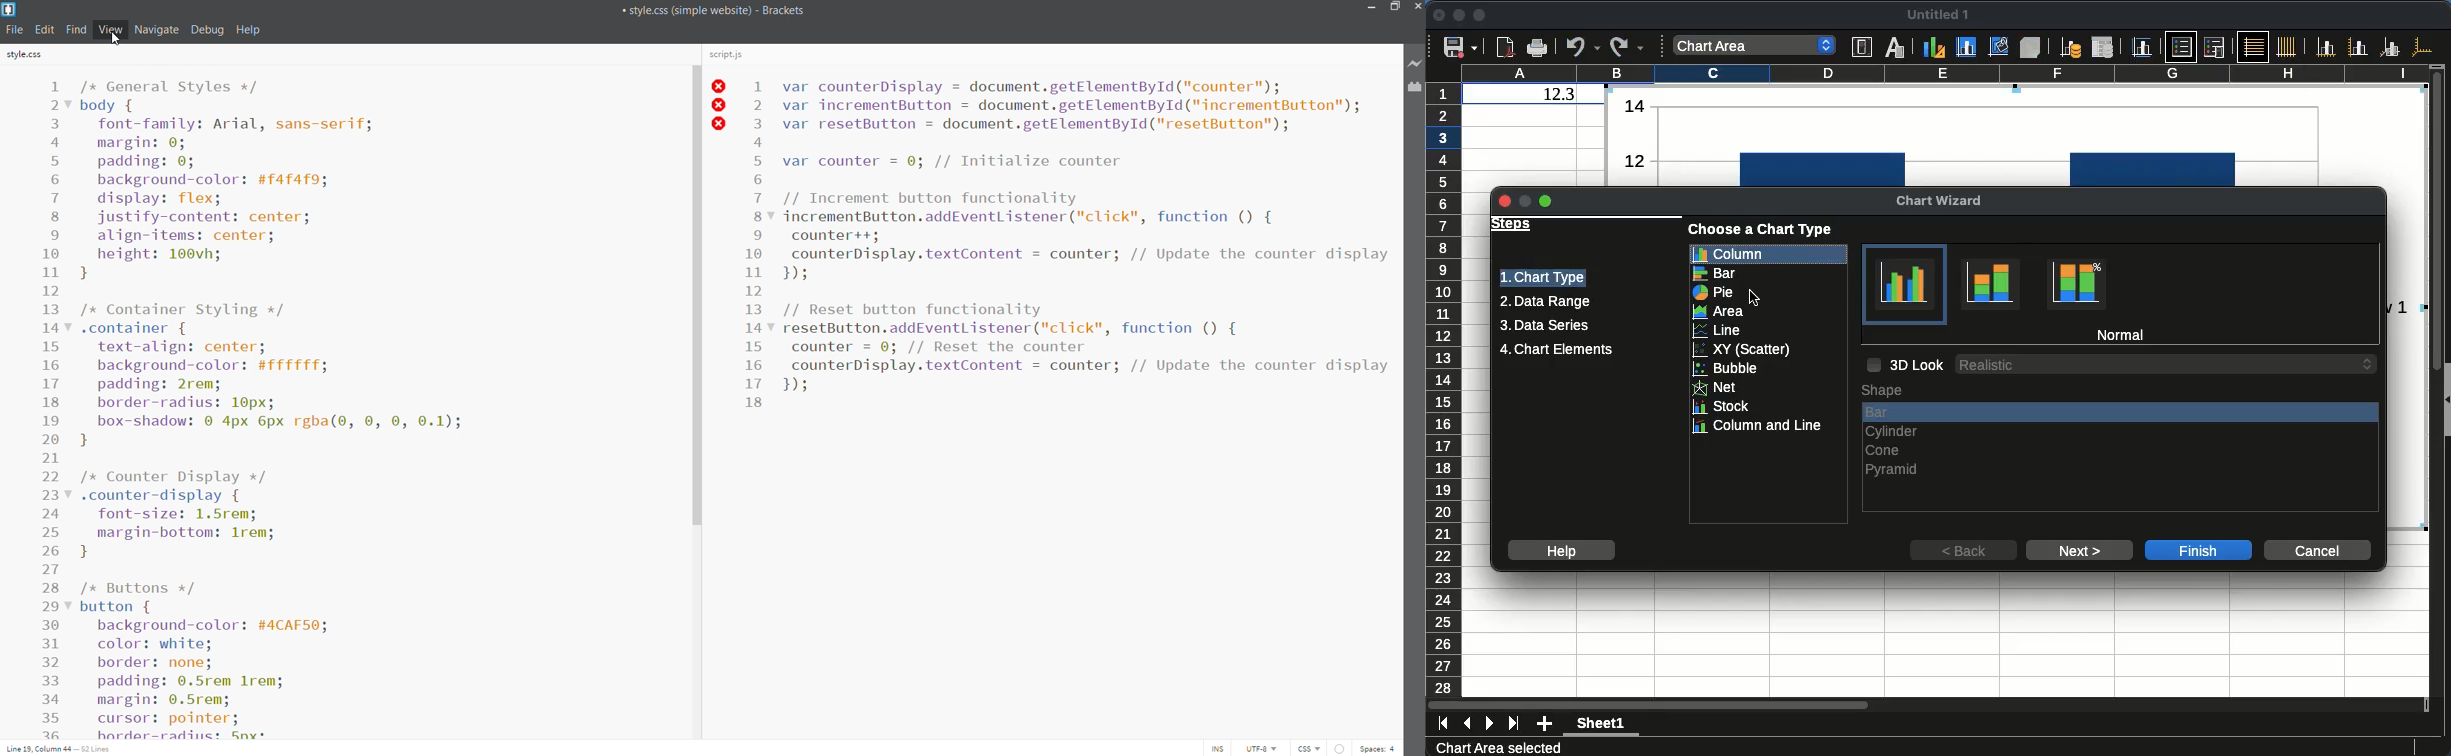 The image size is (2464, 756). What do you see at coordinates (1544, 326) in the screenshot?
I see `data series` at bounding box center [1544, 326].